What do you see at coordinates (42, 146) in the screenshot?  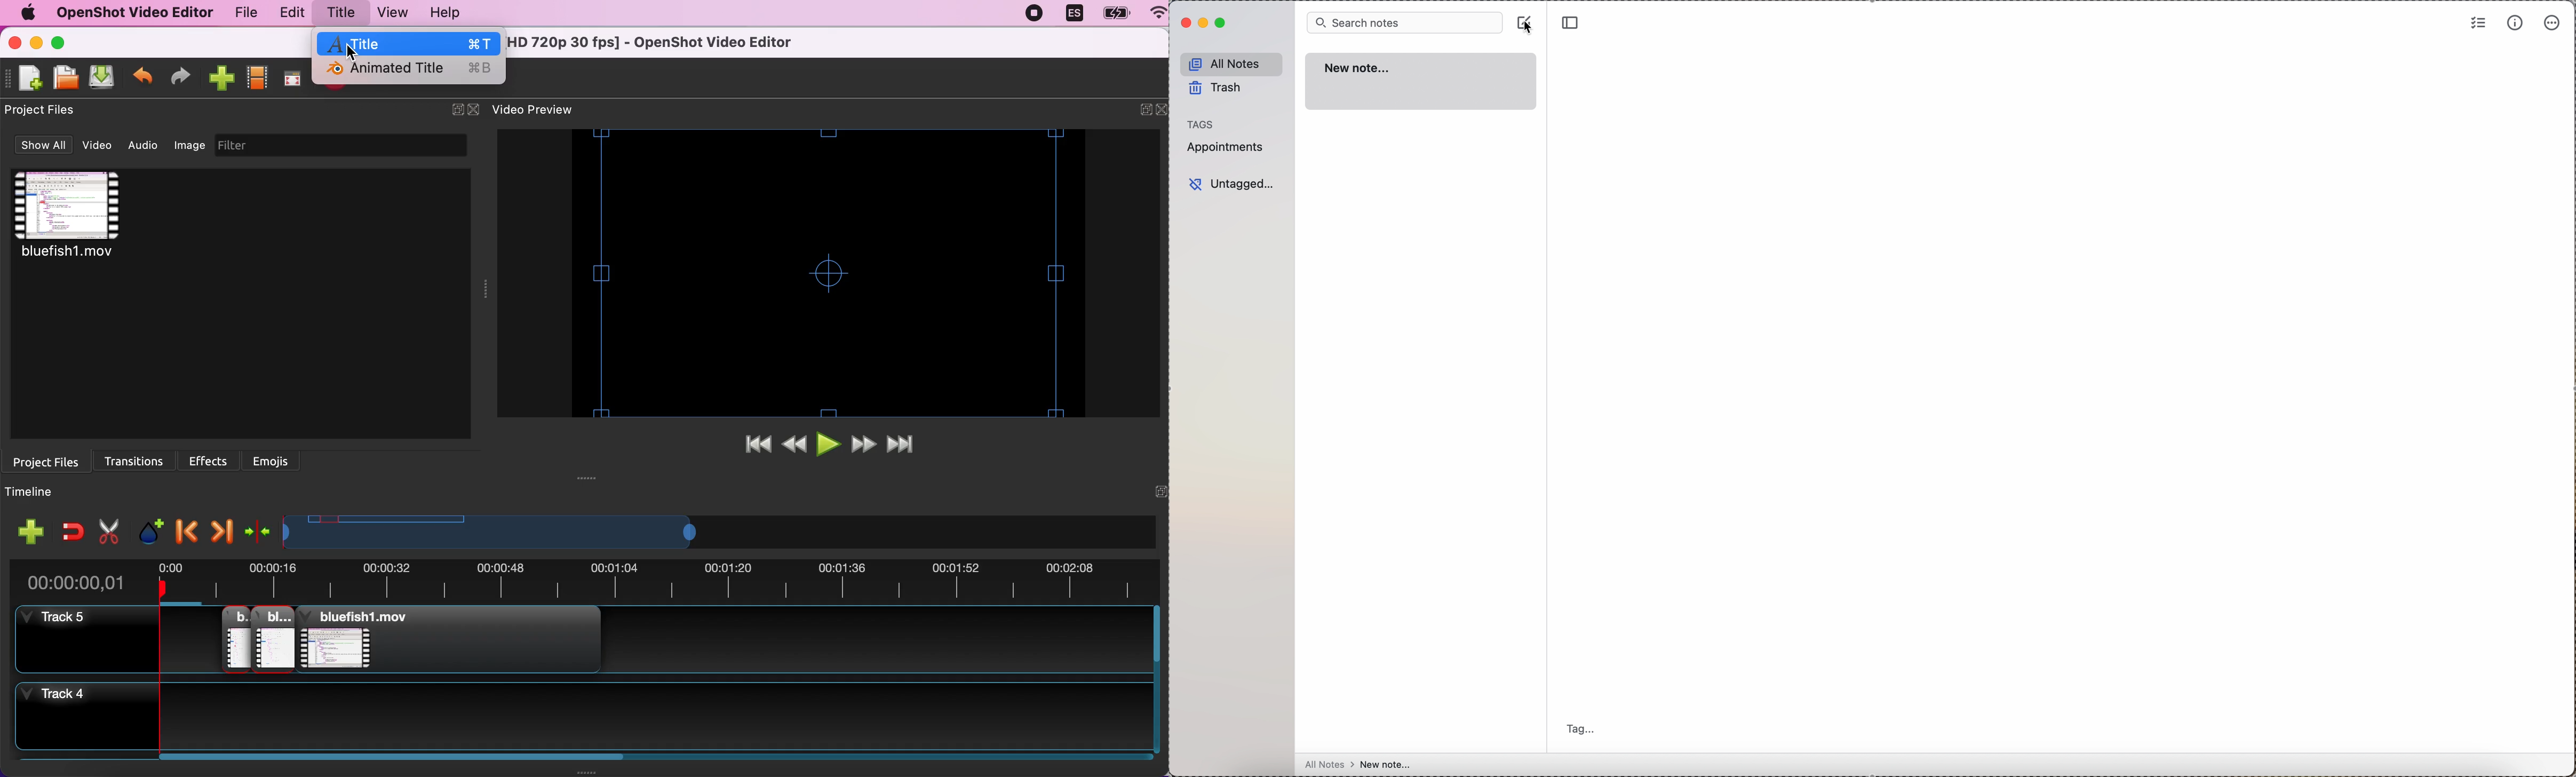 I see `show all` at bounding box center [42, 146].